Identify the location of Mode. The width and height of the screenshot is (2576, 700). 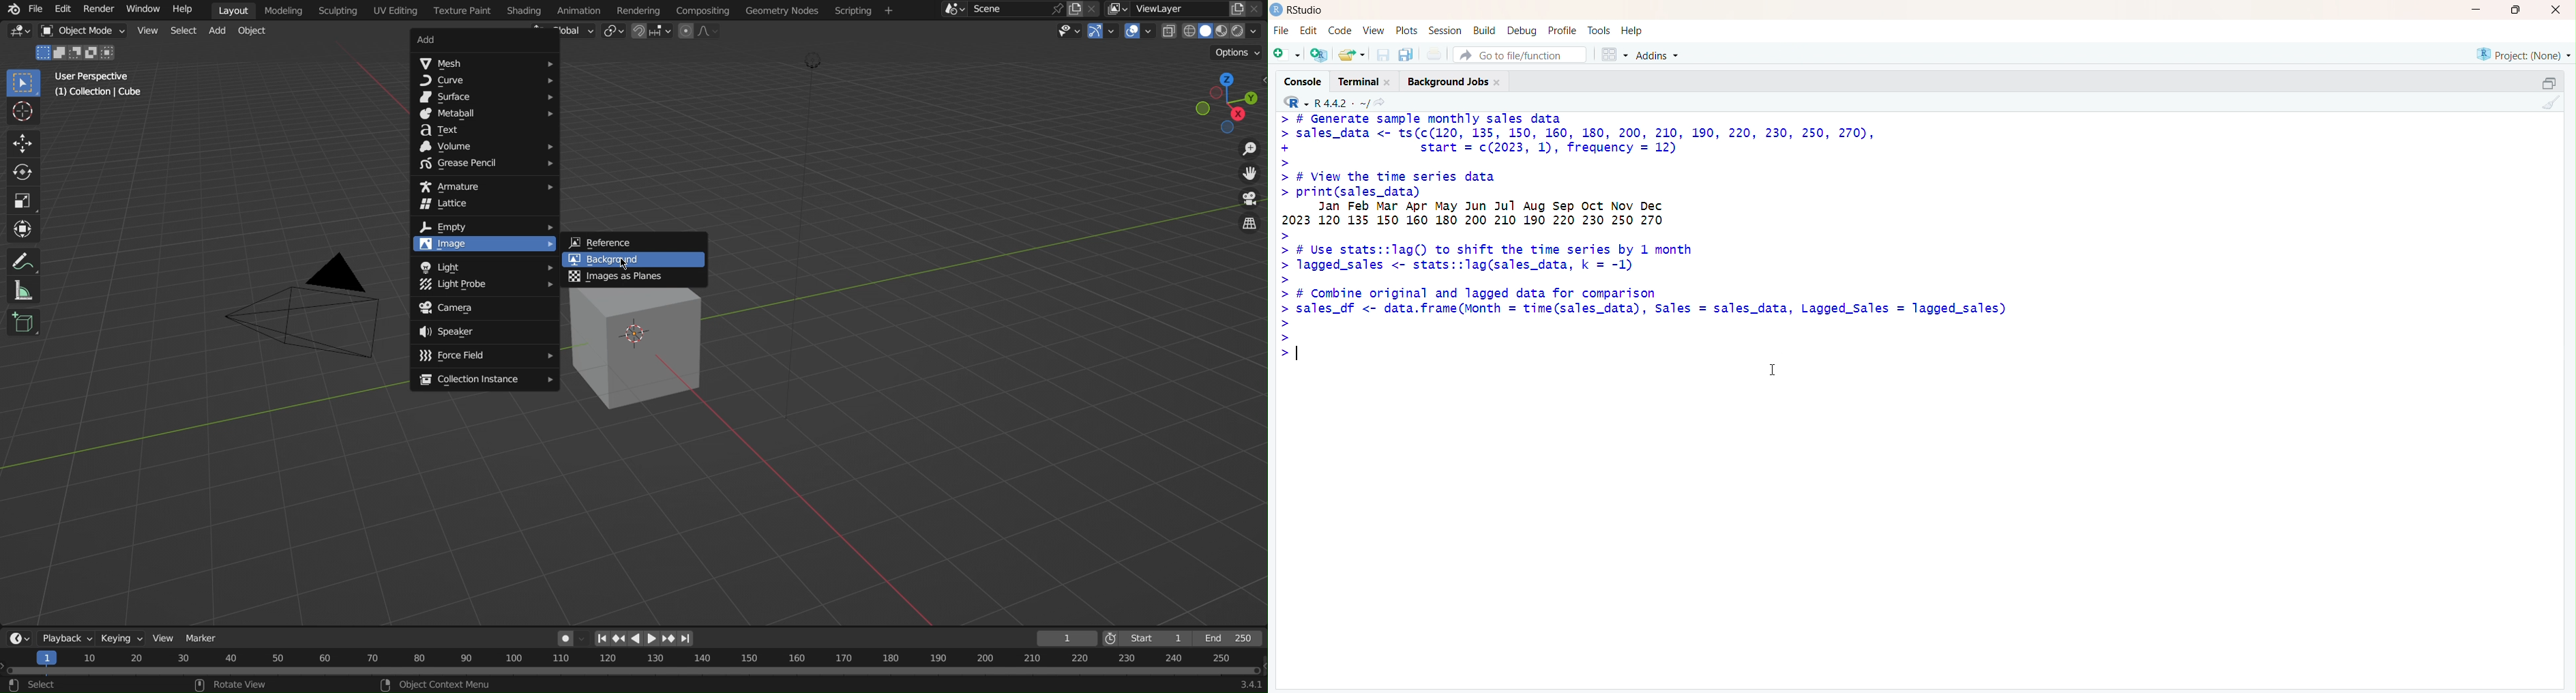
(77, 53).